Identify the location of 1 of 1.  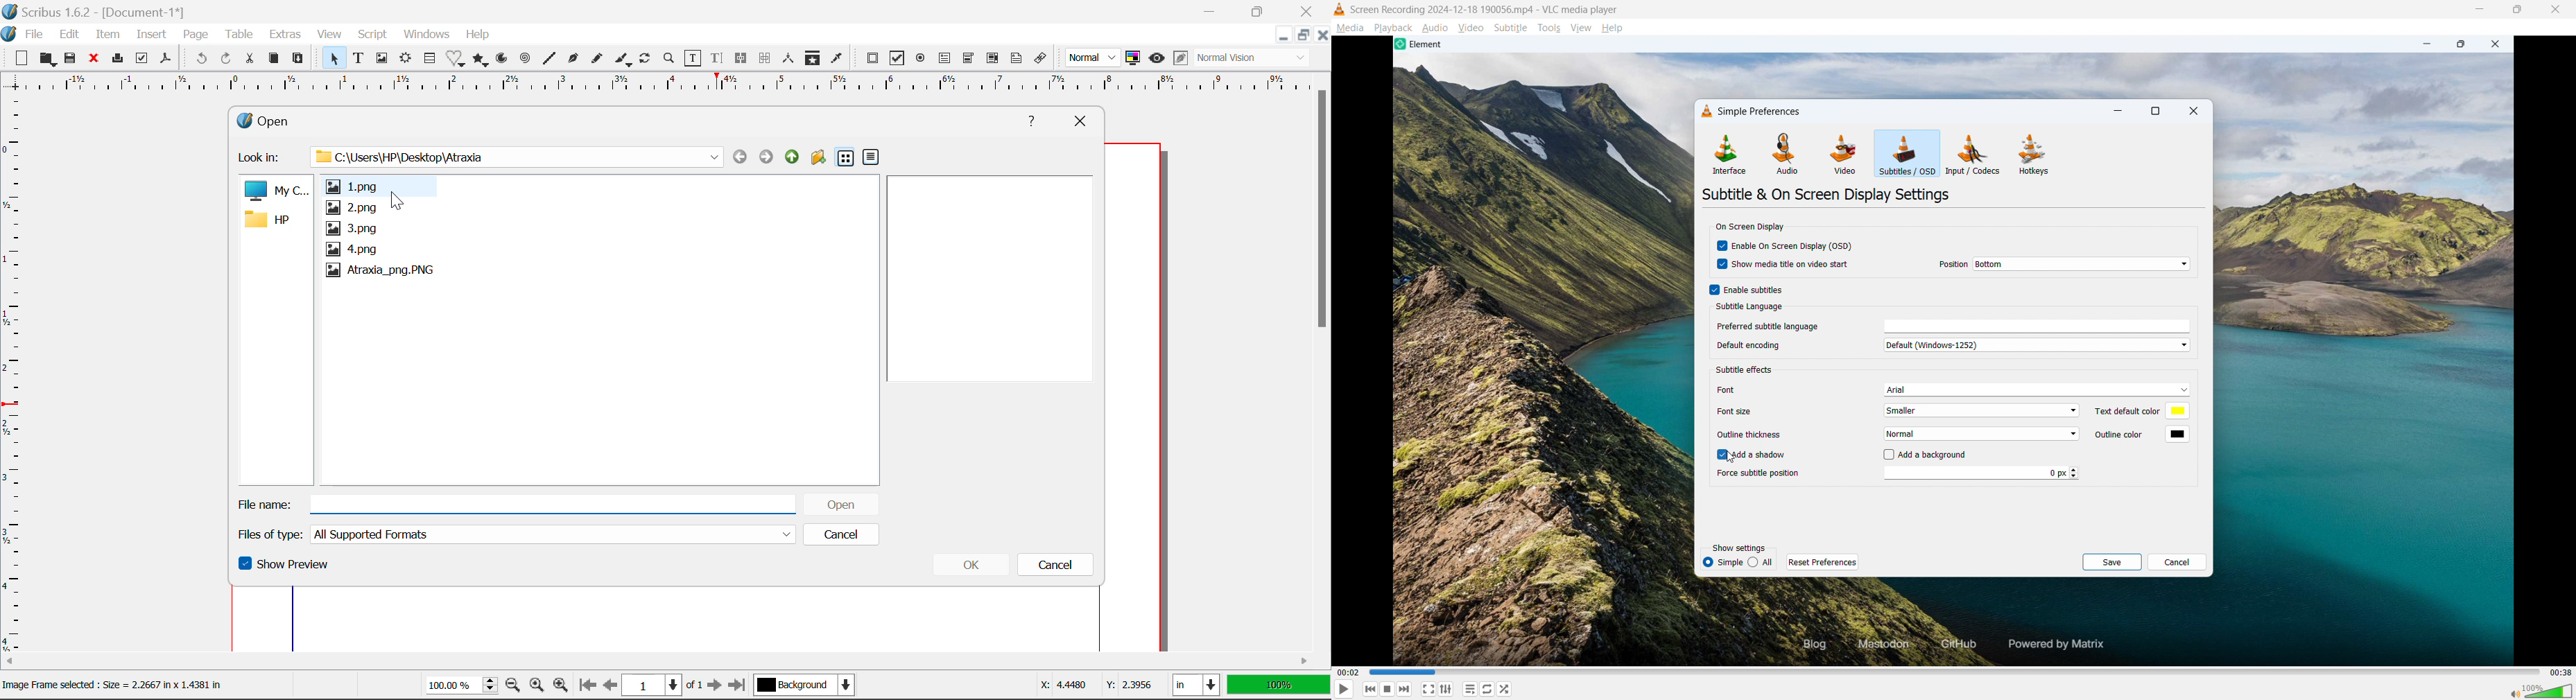
(663, 685).